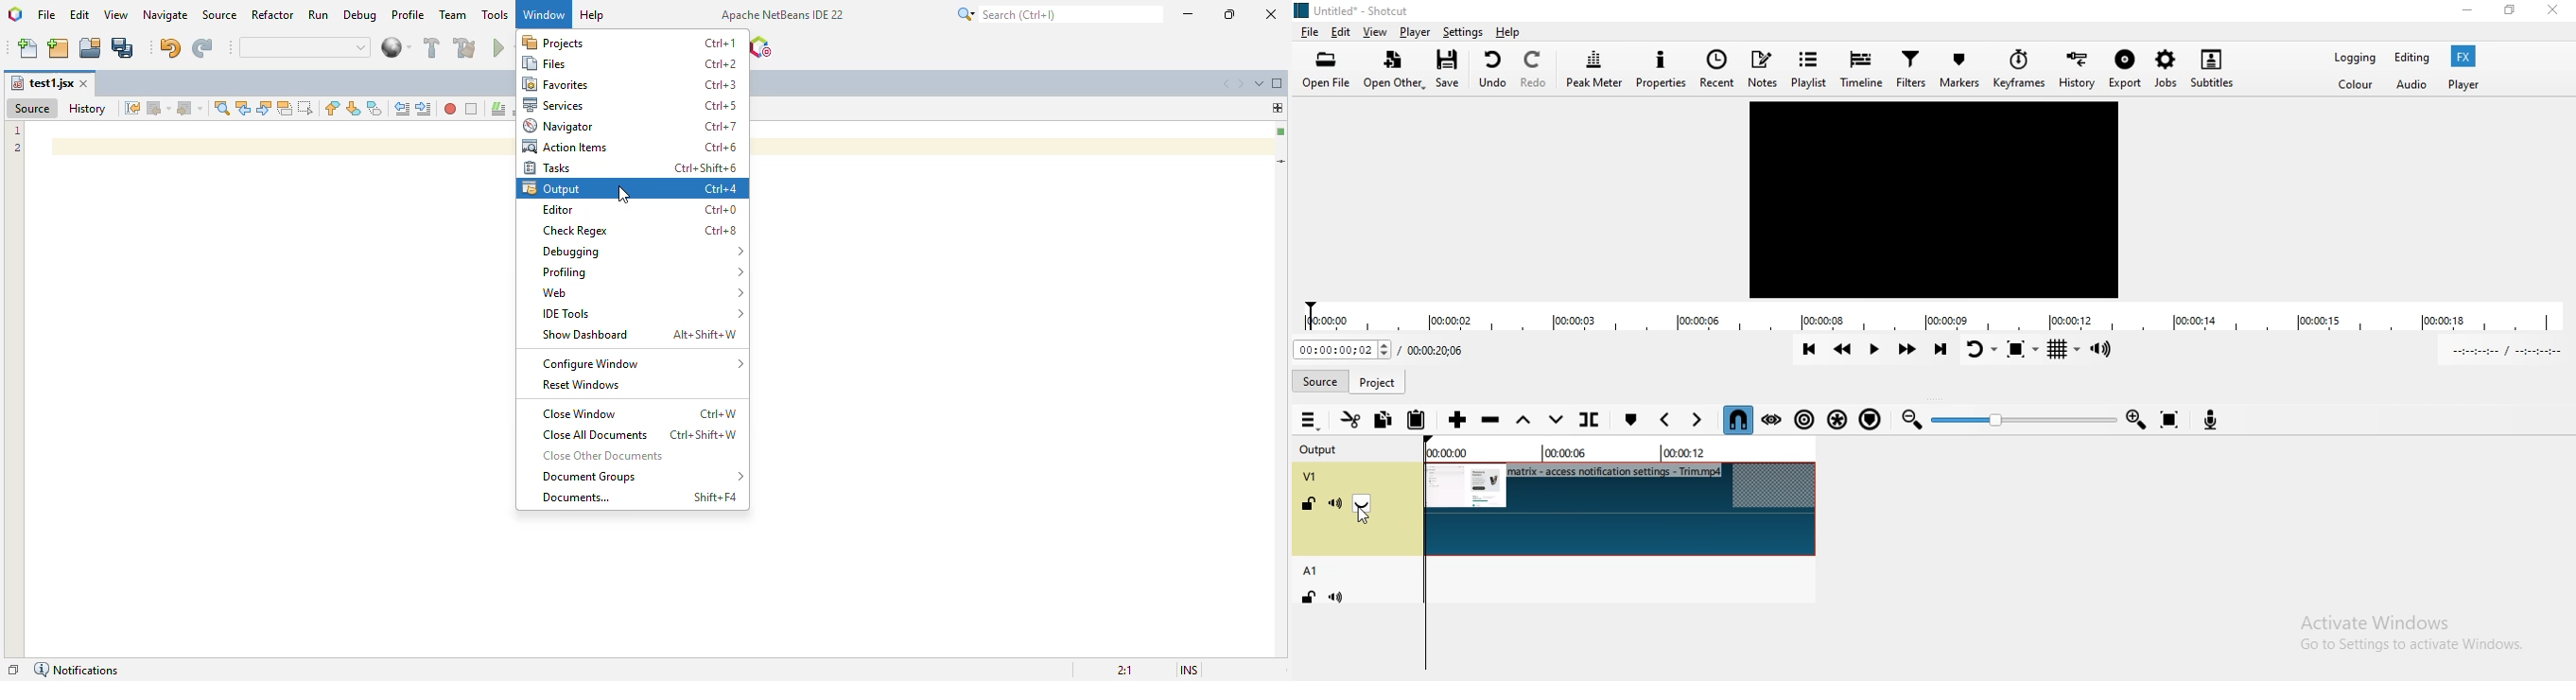 This screenshot has height=700, width=2576. Describe the element at coordinates (2220, 64) in the screenshot. I see `Subtitles` at that location.